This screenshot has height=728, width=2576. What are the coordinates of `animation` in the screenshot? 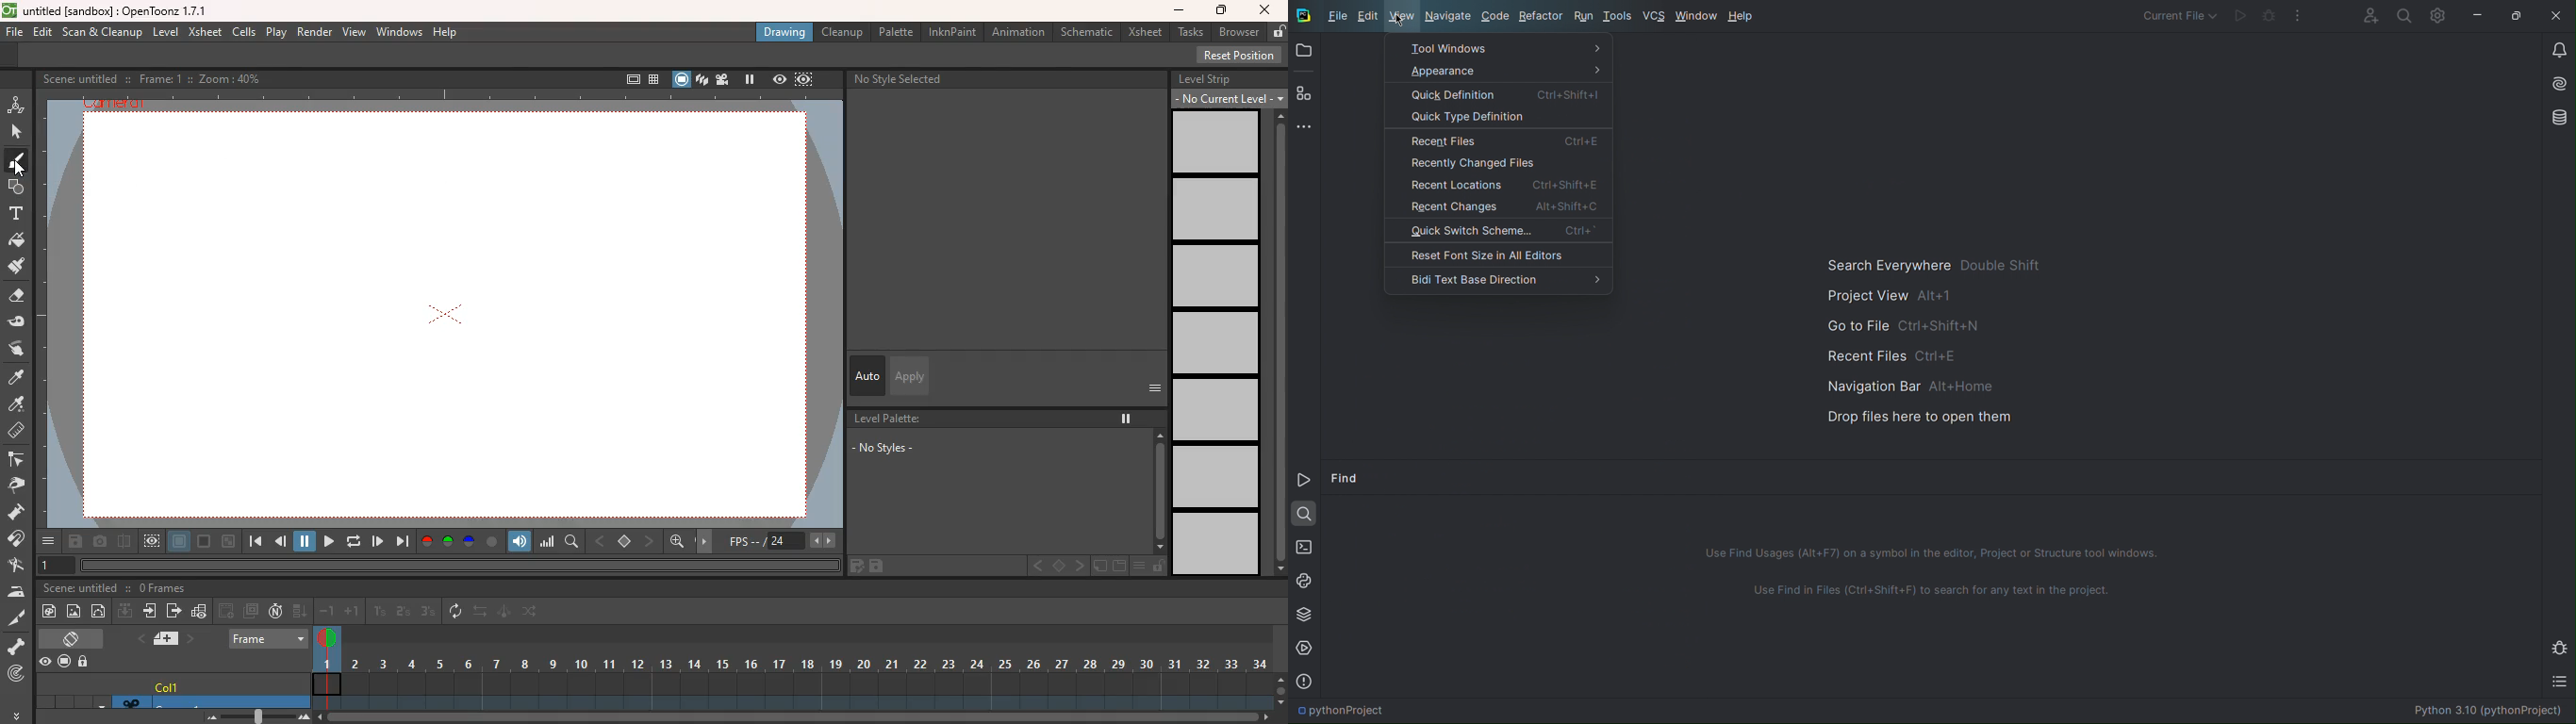 It's located at (1018, 32).